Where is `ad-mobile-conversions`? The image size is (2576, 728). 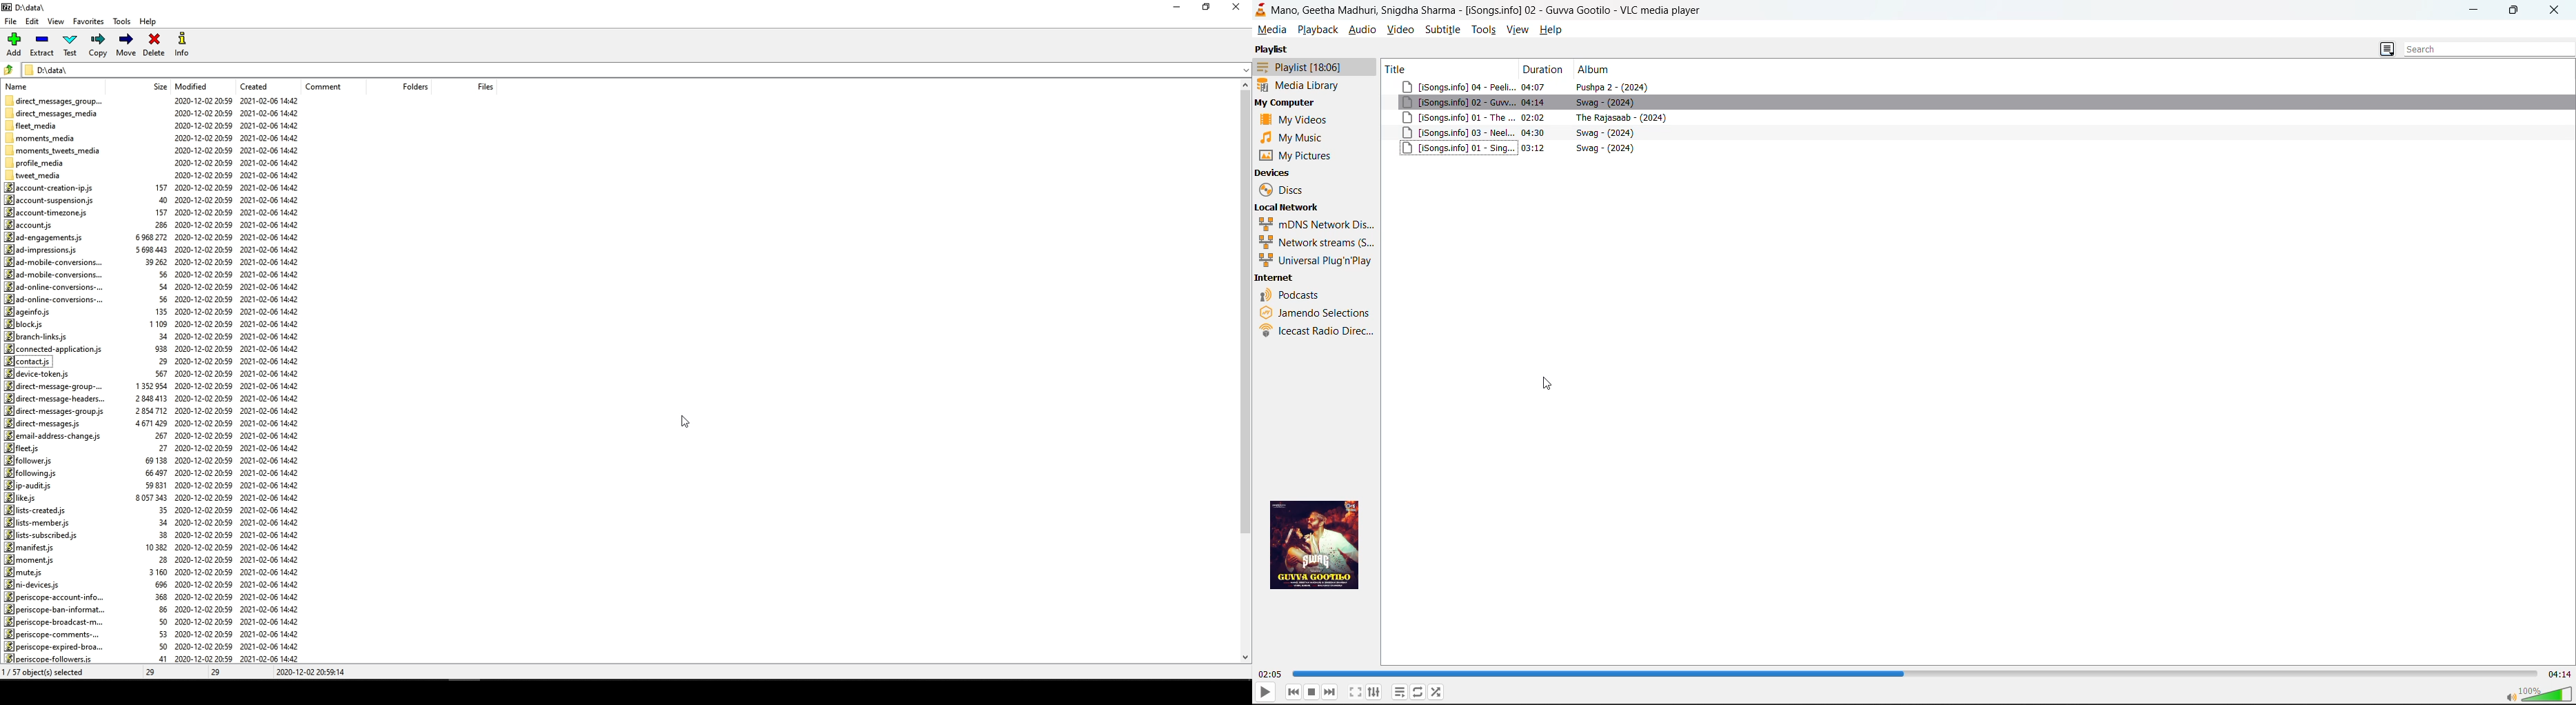 ad-mobile-conversions is located at coordinates (58, 274).